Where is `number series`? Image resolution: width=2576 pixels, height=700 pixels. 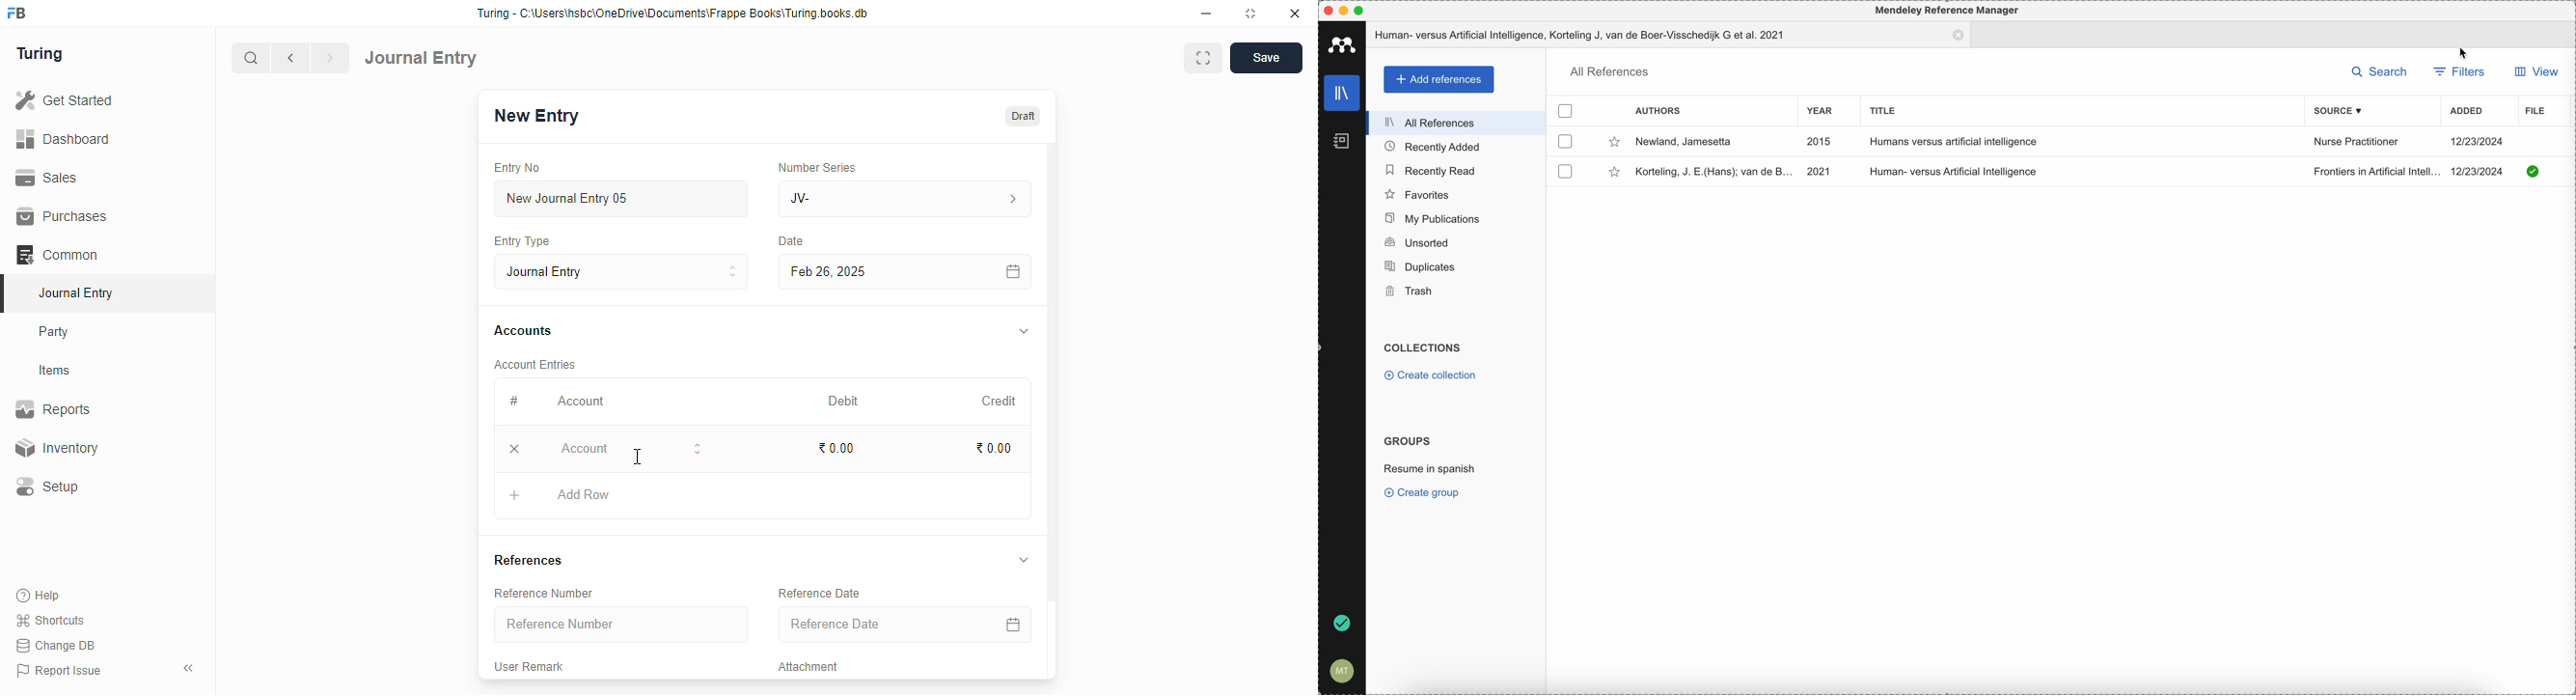
number series is located at coordinates (816, 167).